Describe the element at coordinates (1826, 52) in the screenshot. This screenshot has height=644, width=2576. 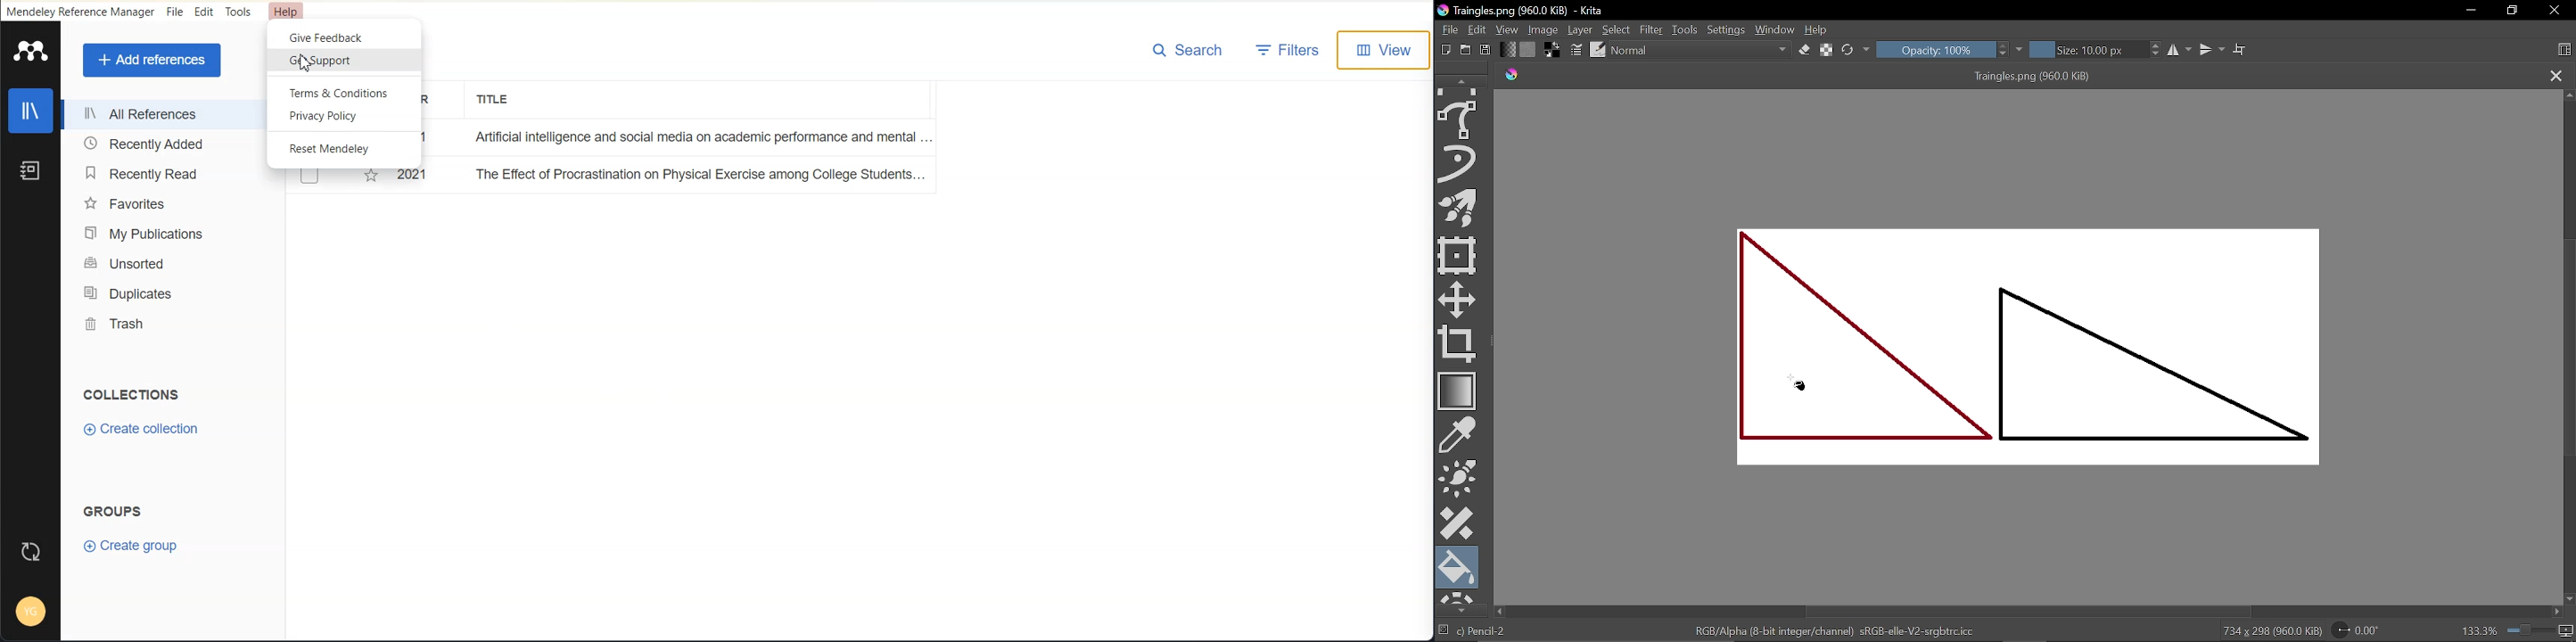
I see `Preserve alpha` at that location.